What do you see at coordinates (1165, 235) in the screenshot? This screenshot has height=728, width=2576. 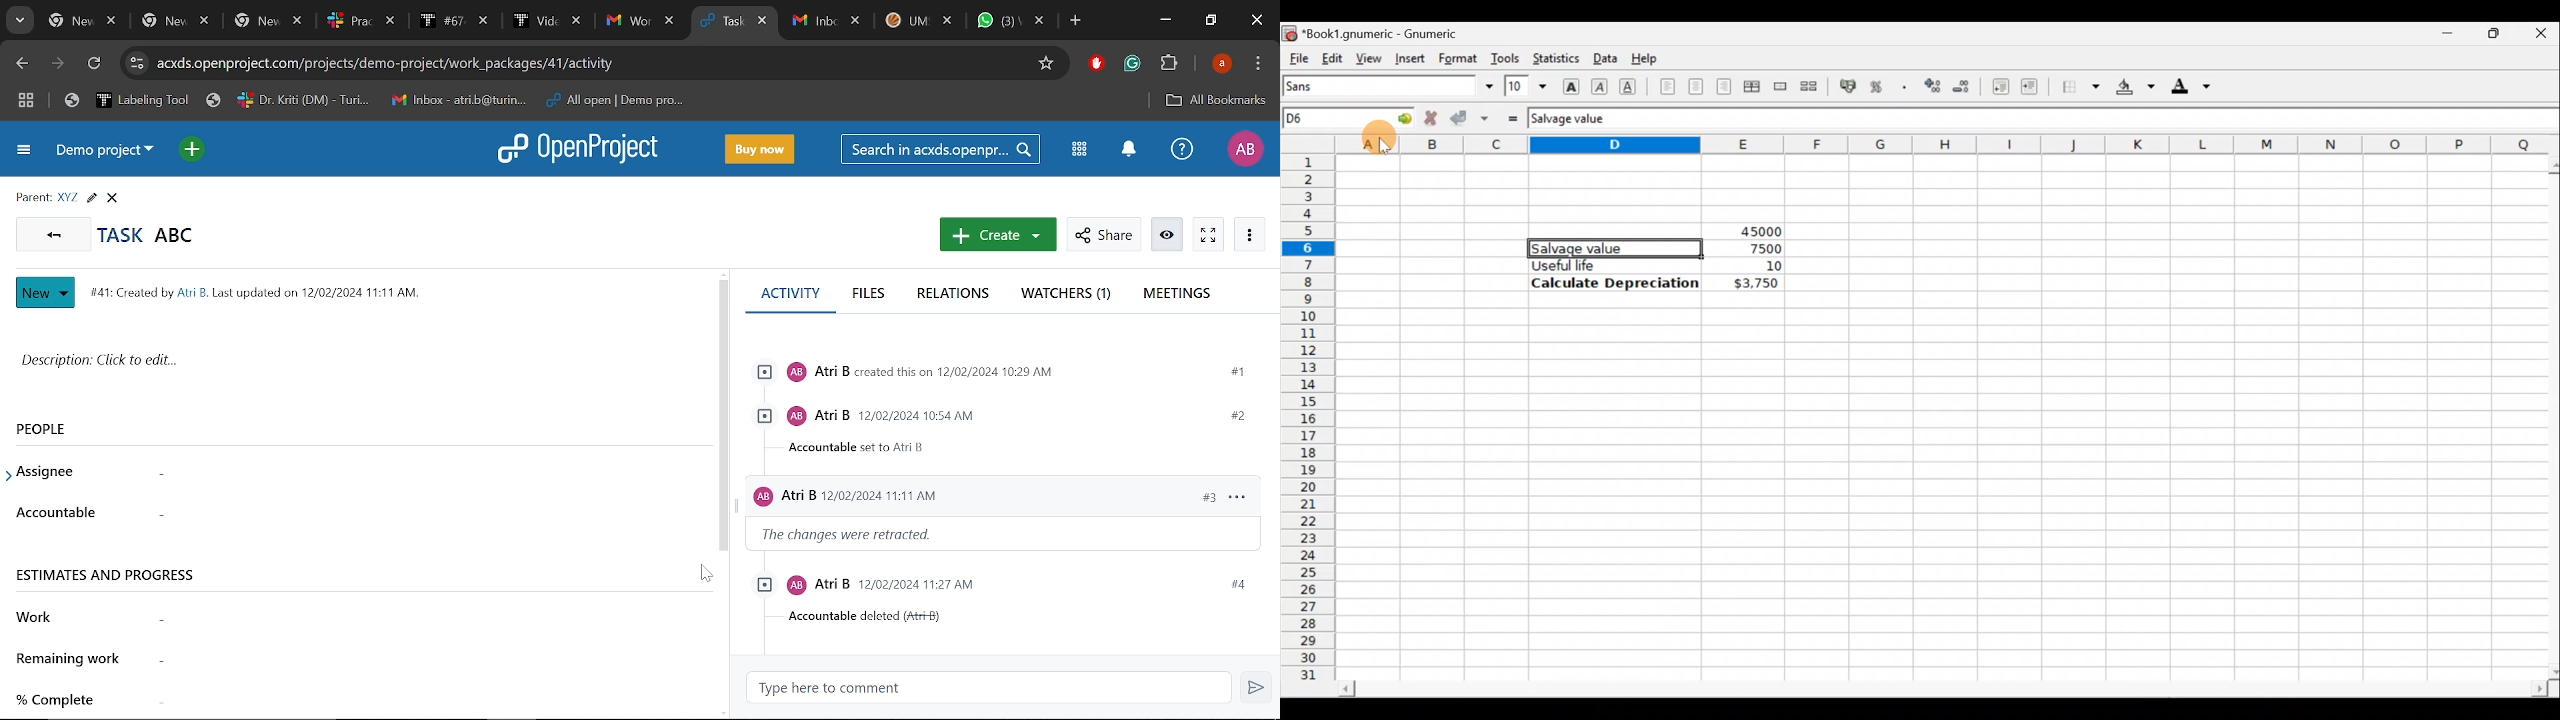 I see `Unwatch workpackage` at bounding box center [1165, 235].